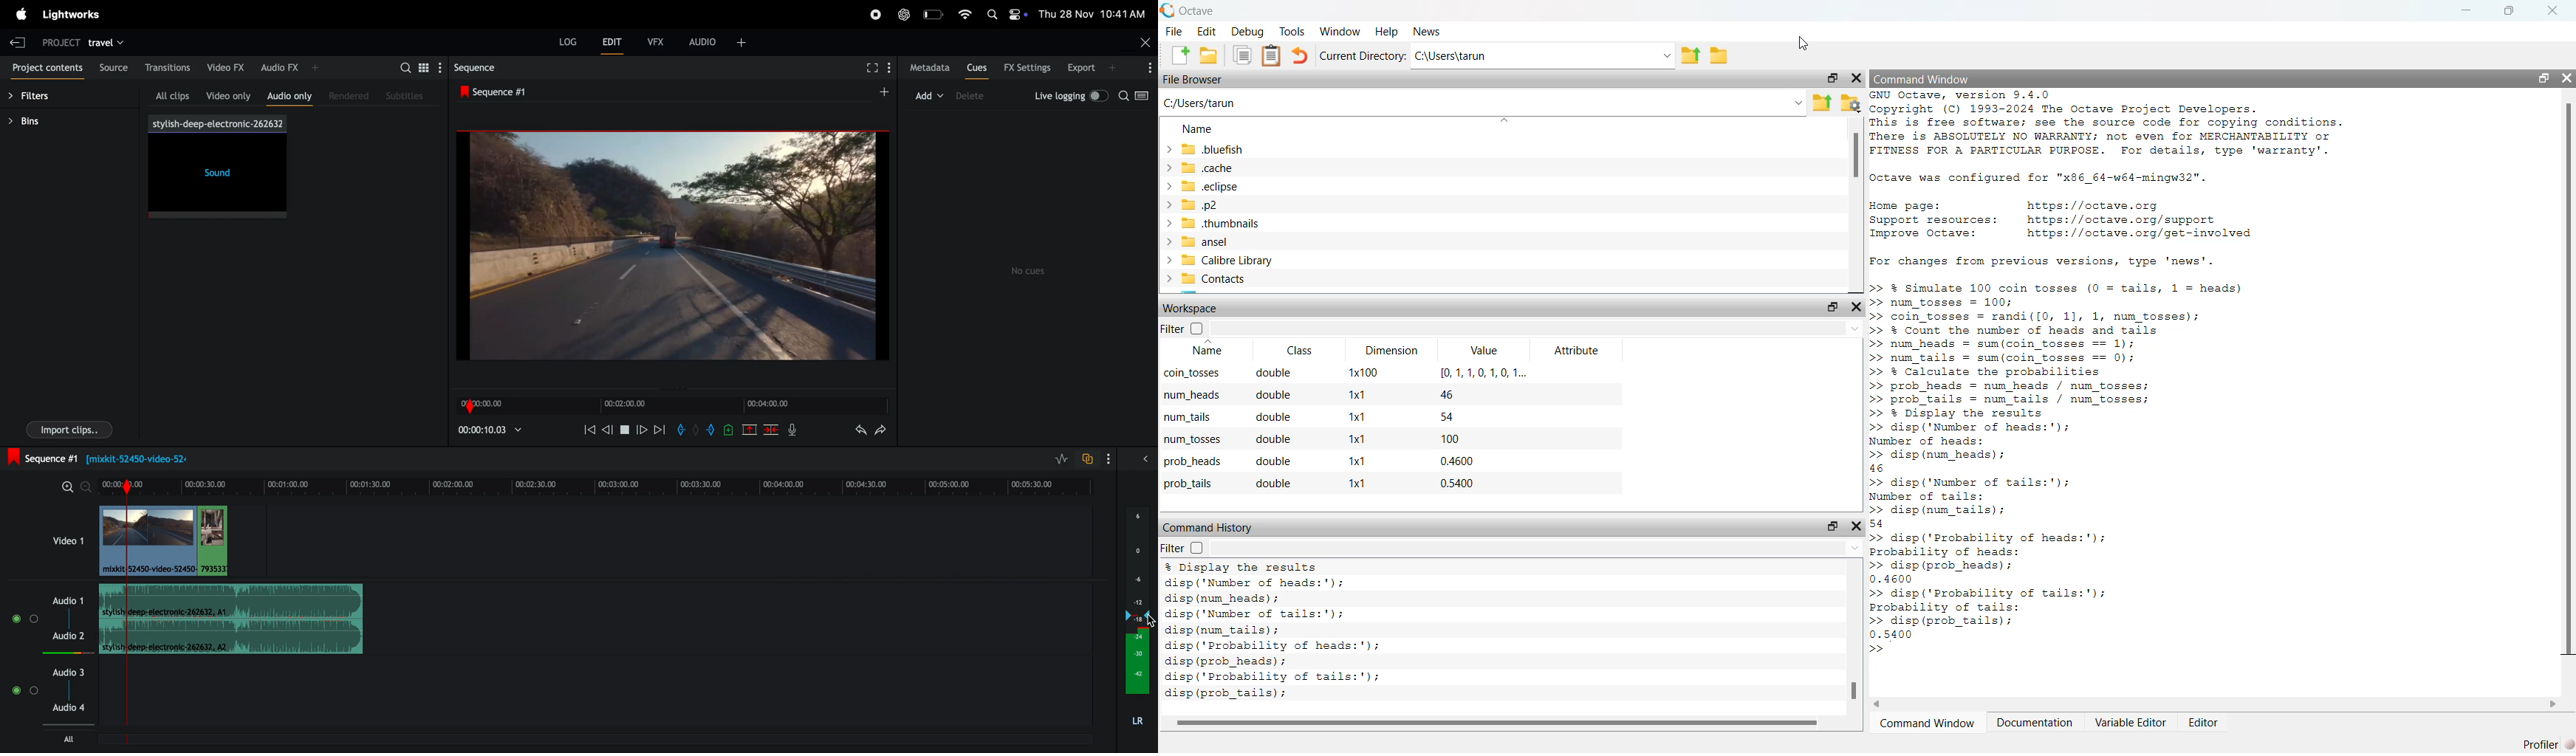 Image resolution: width=2576 pixels, height=756 pixels. What do you see at coordinates (1185, 547) in the screenshot?
I see `Filter` at bounding box center [1185, 547].